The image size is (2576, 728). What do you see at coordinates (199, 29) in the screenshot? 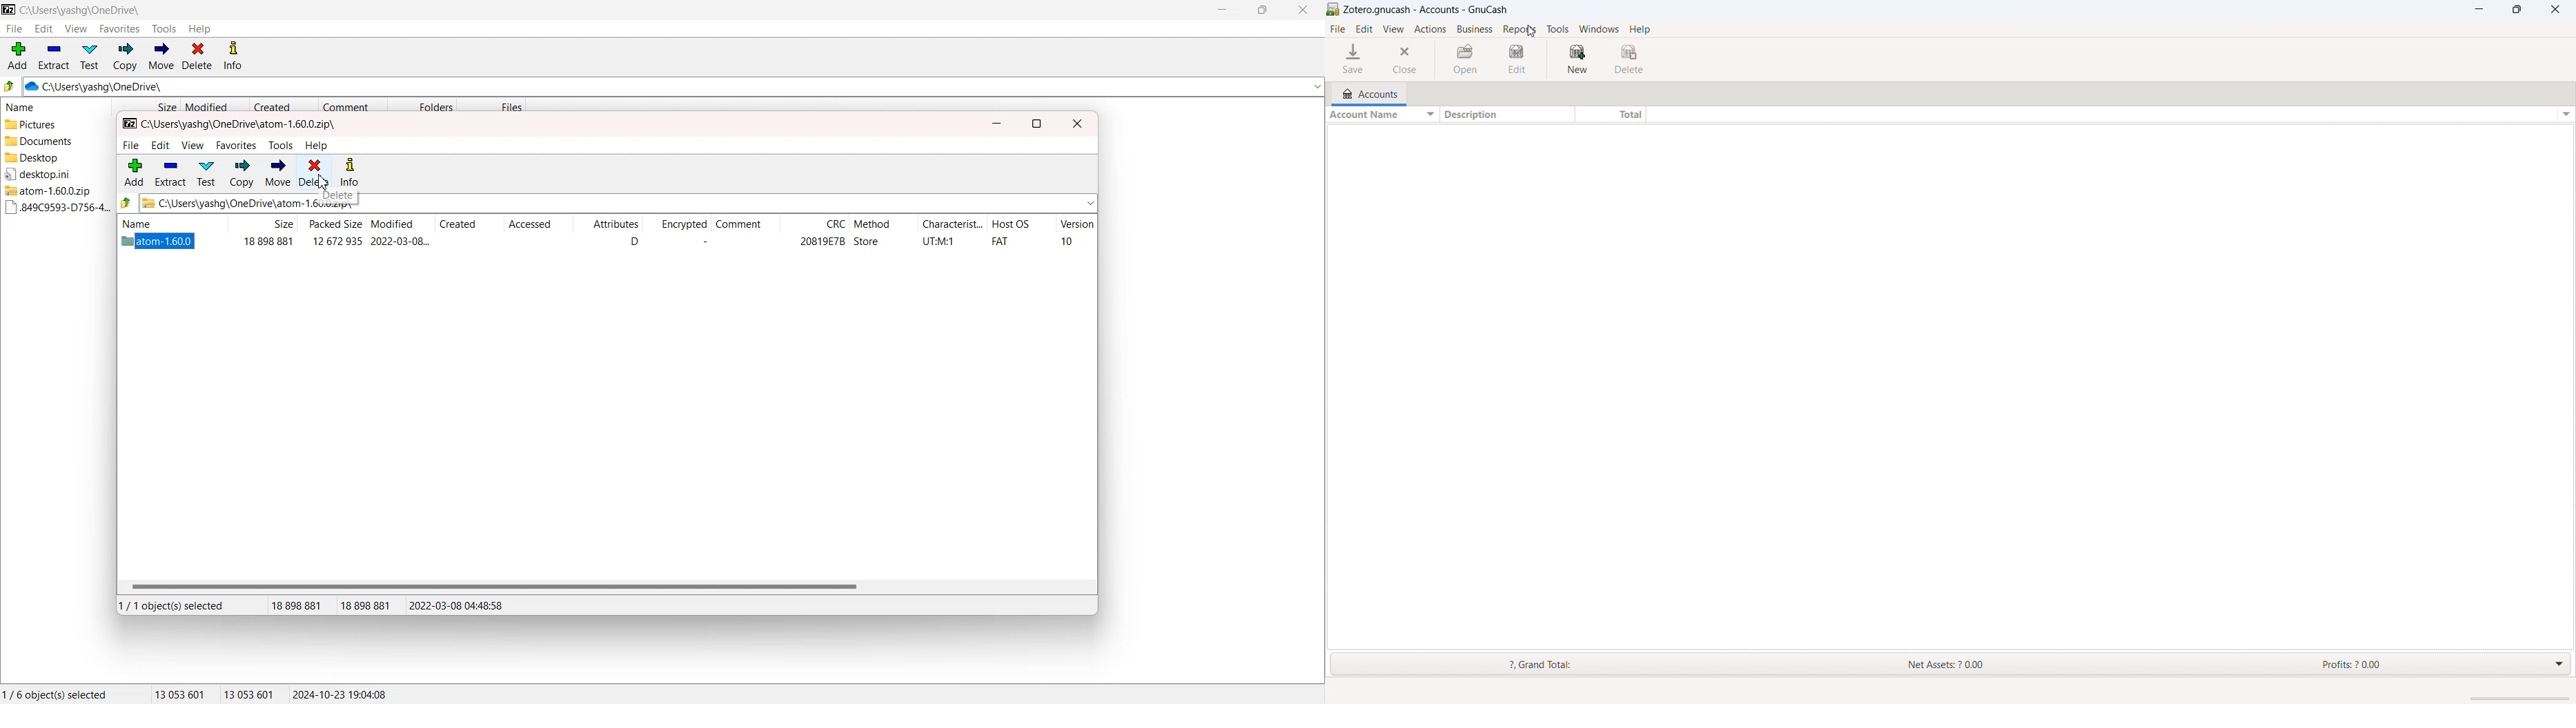
I see `Help` at bounding box center [199, 29].